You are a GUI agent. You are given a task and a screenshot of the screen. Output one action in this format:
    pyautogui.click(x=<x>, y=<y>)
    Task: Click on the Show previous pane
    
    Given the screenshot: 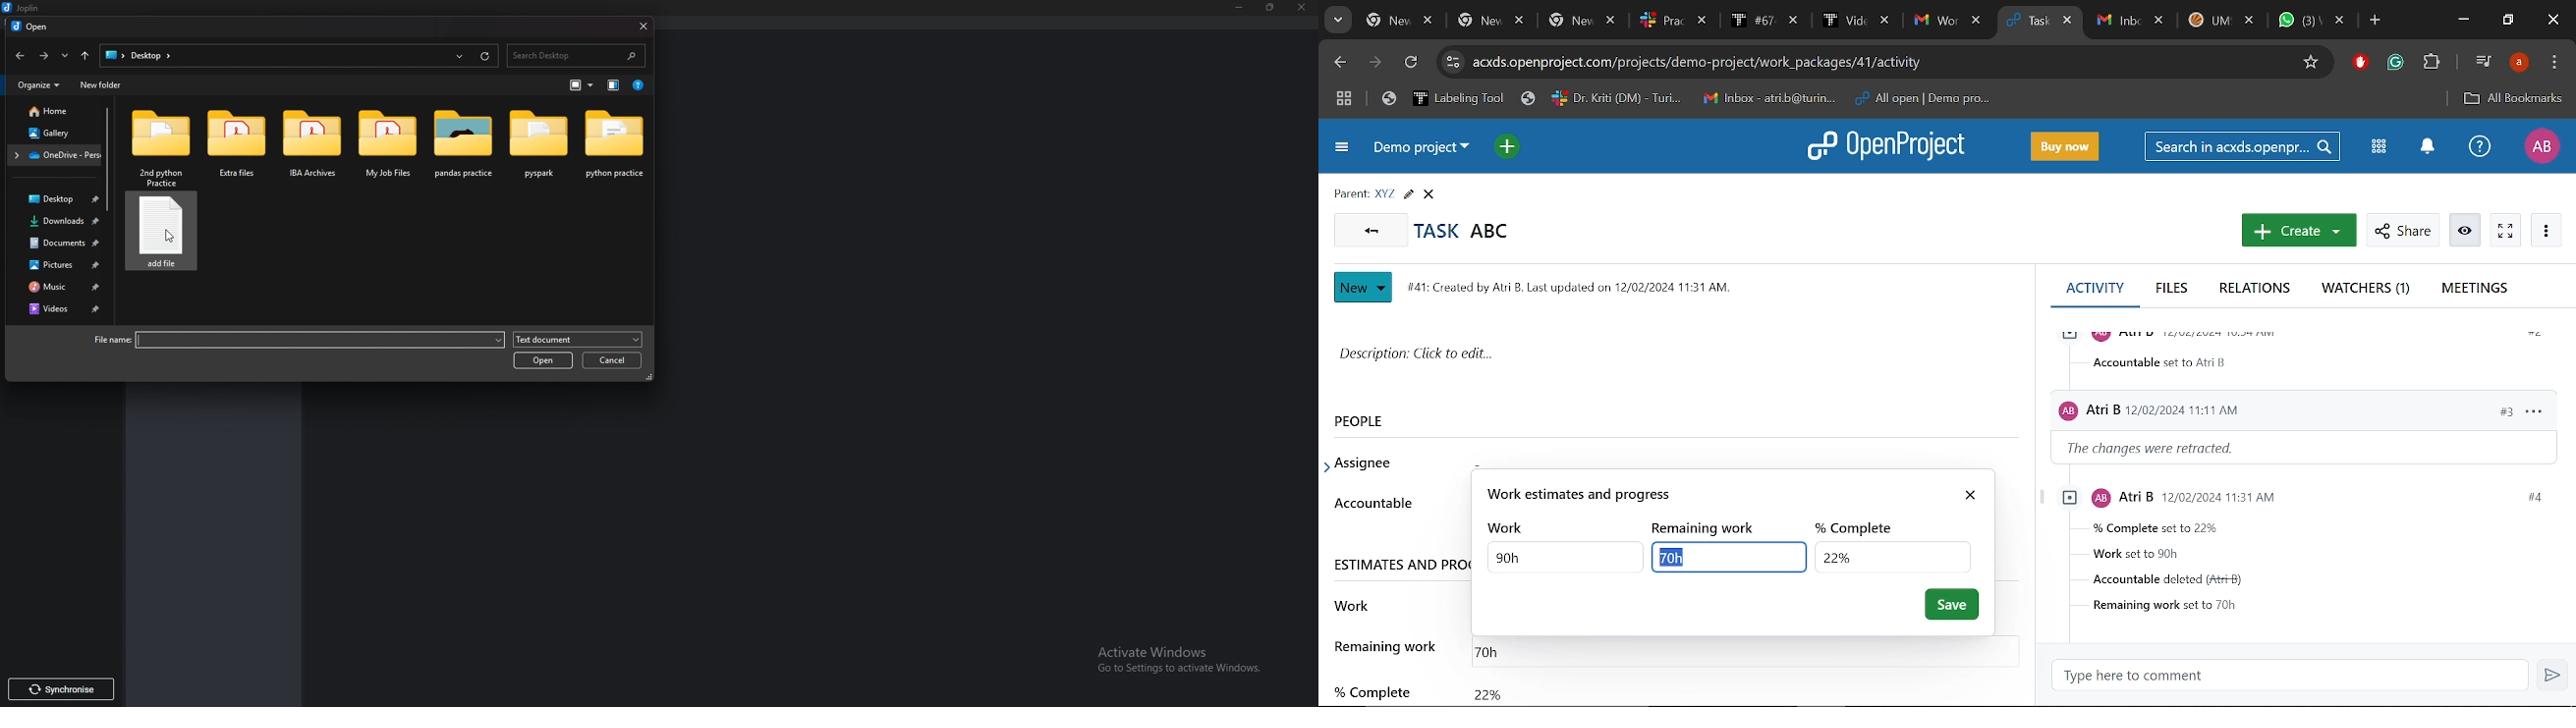 What is the action you would take?
    pyautogui.click(x=615, y=85)
    